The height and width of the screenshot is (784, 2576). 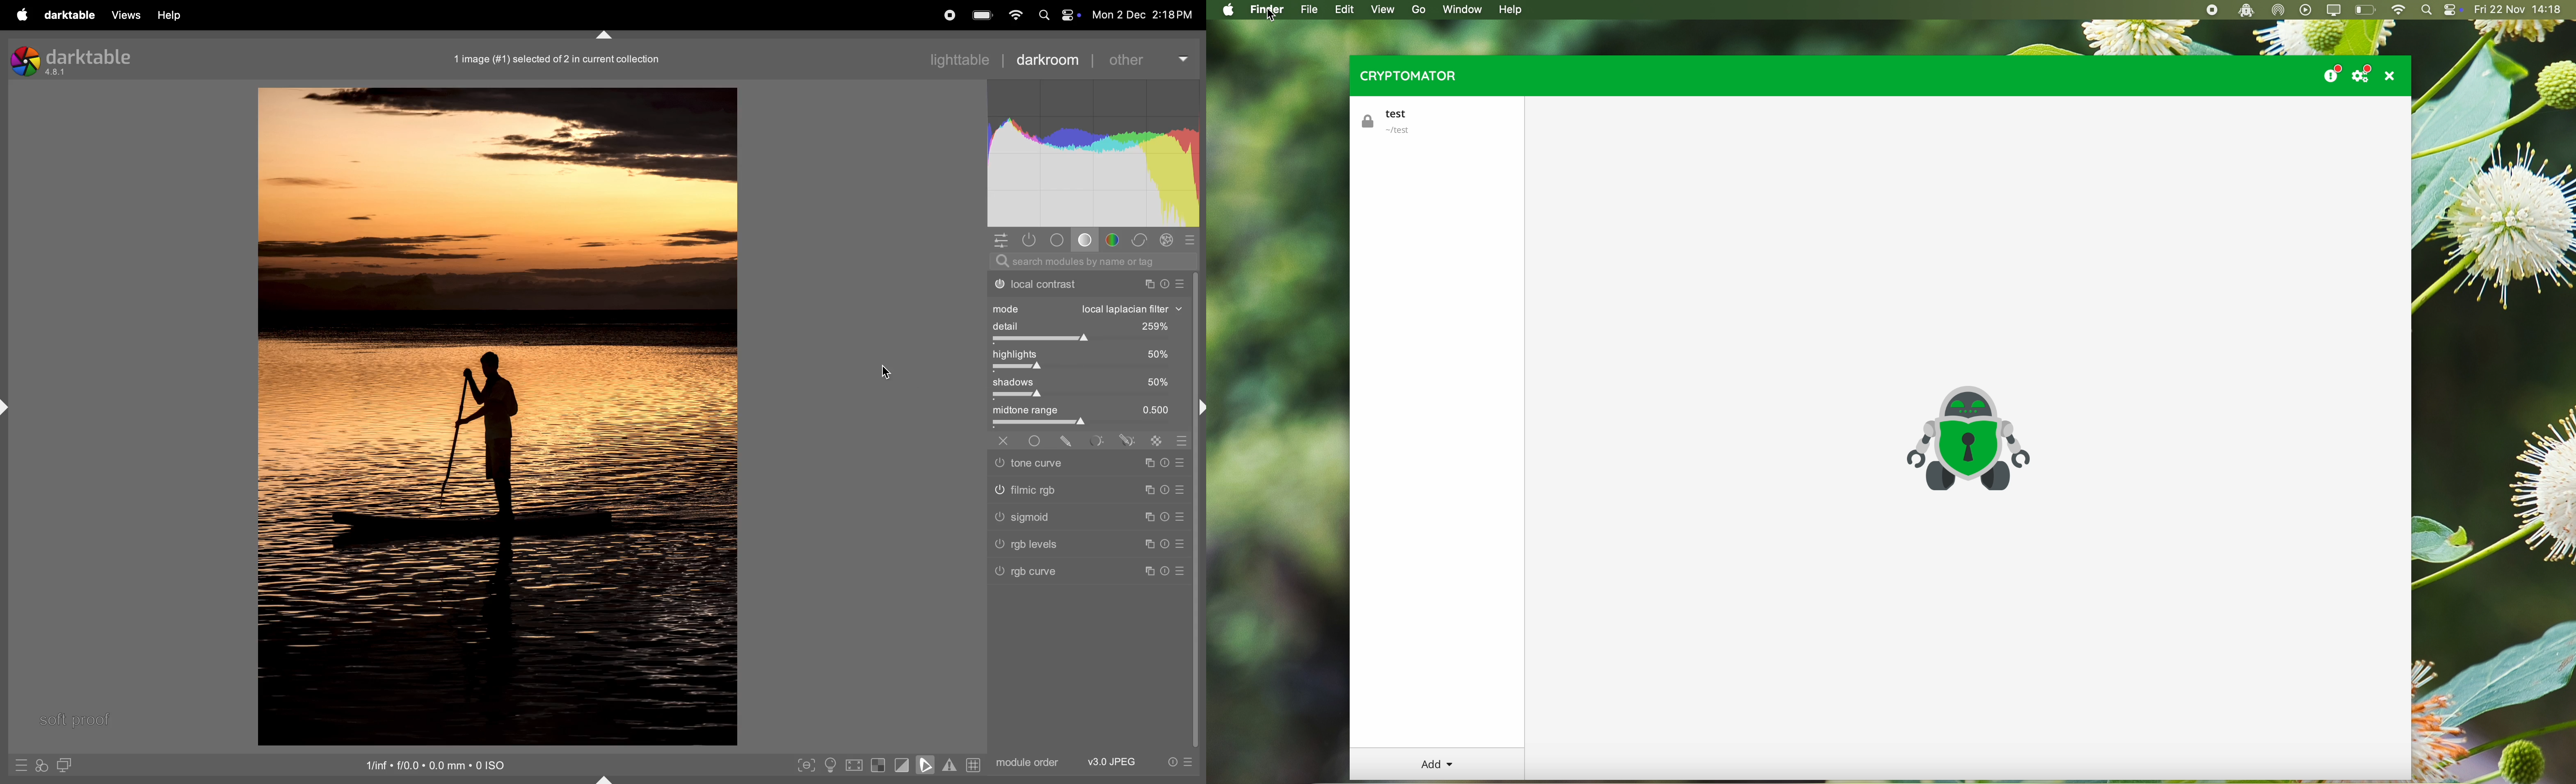 What do you see at coordinates (1088, 369) in the screenshot?
I see `togglebar` at bounding box center [1088, 369].